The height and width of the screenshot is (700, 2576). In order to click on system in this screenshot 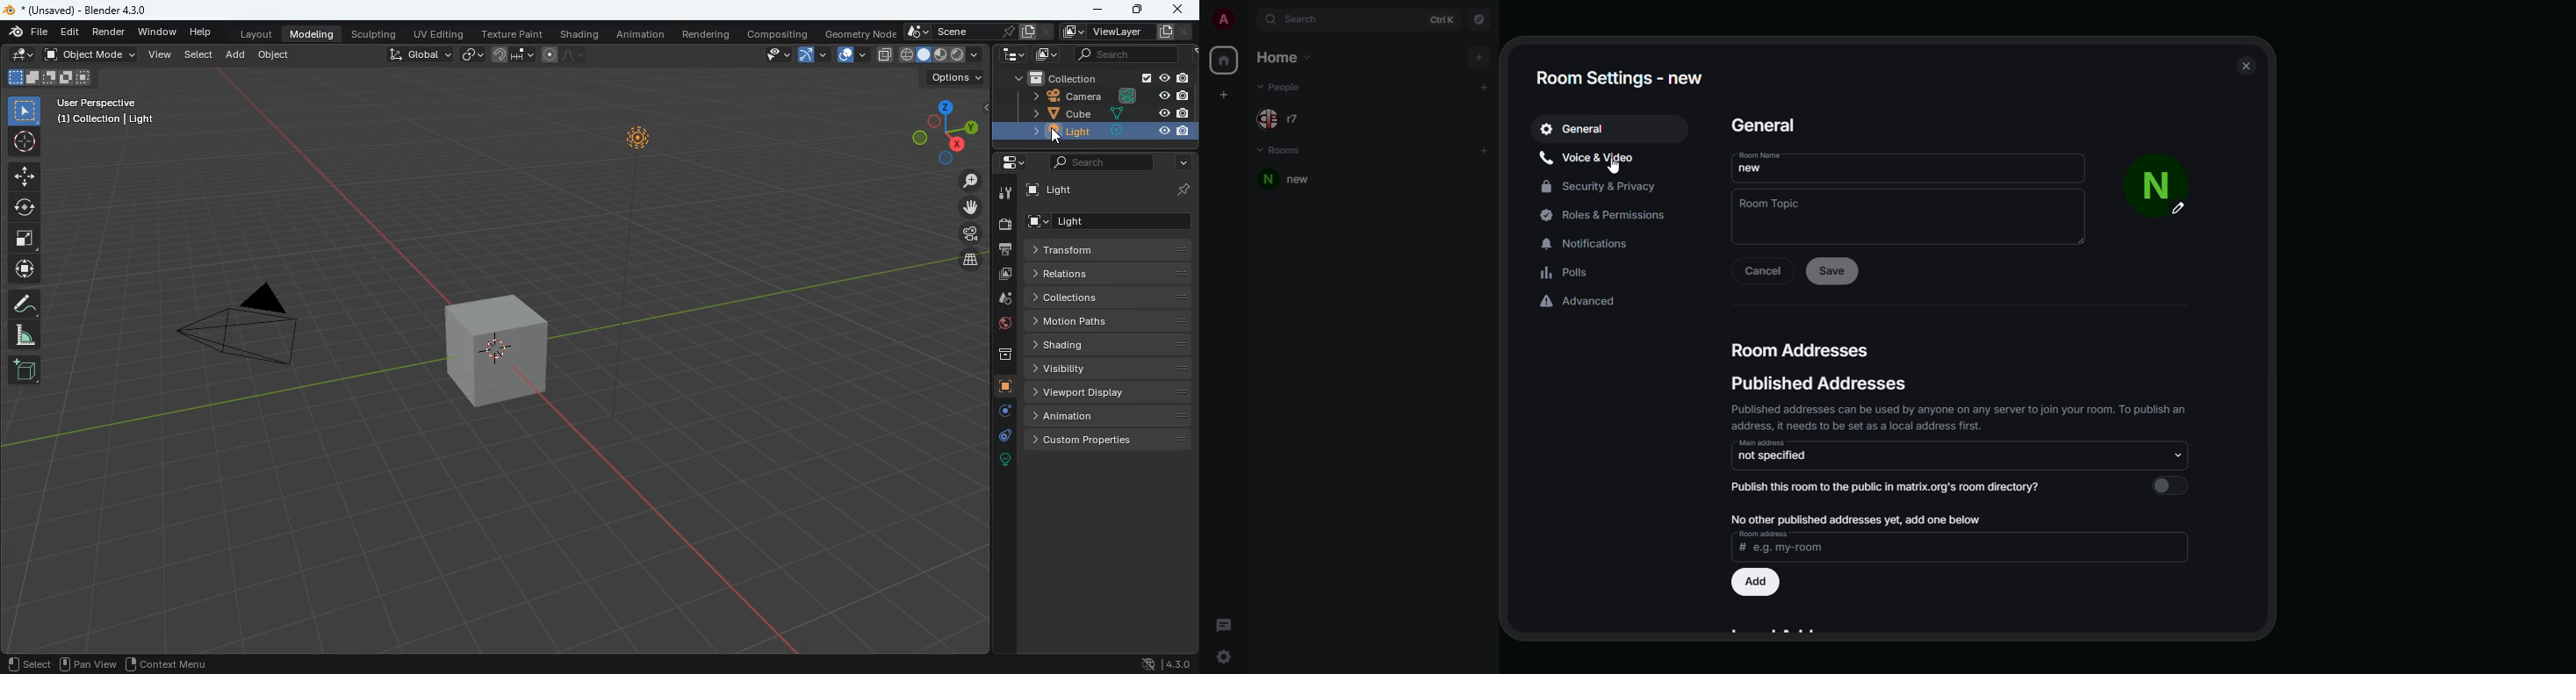, I will do `click(1012, 56)`.